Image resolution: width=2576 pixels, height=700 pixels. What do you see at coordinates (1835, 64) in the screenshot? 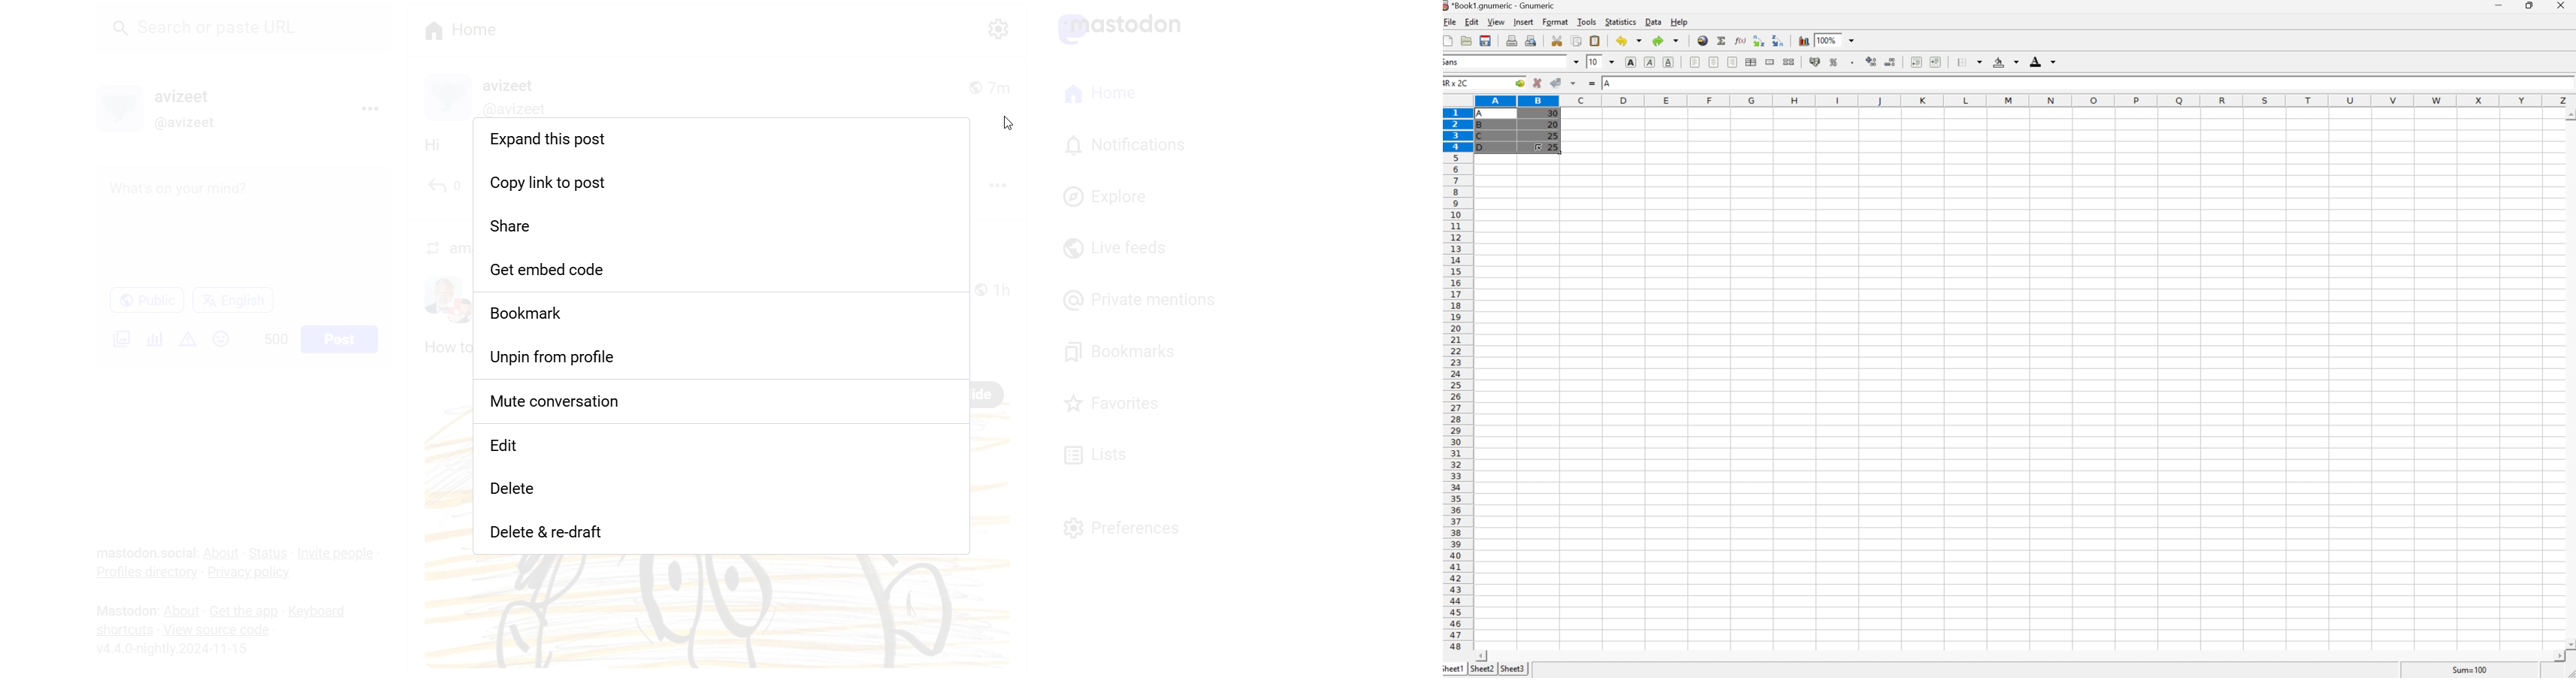
I see `Format selection as percentage` at bounding box center [1835, 64].